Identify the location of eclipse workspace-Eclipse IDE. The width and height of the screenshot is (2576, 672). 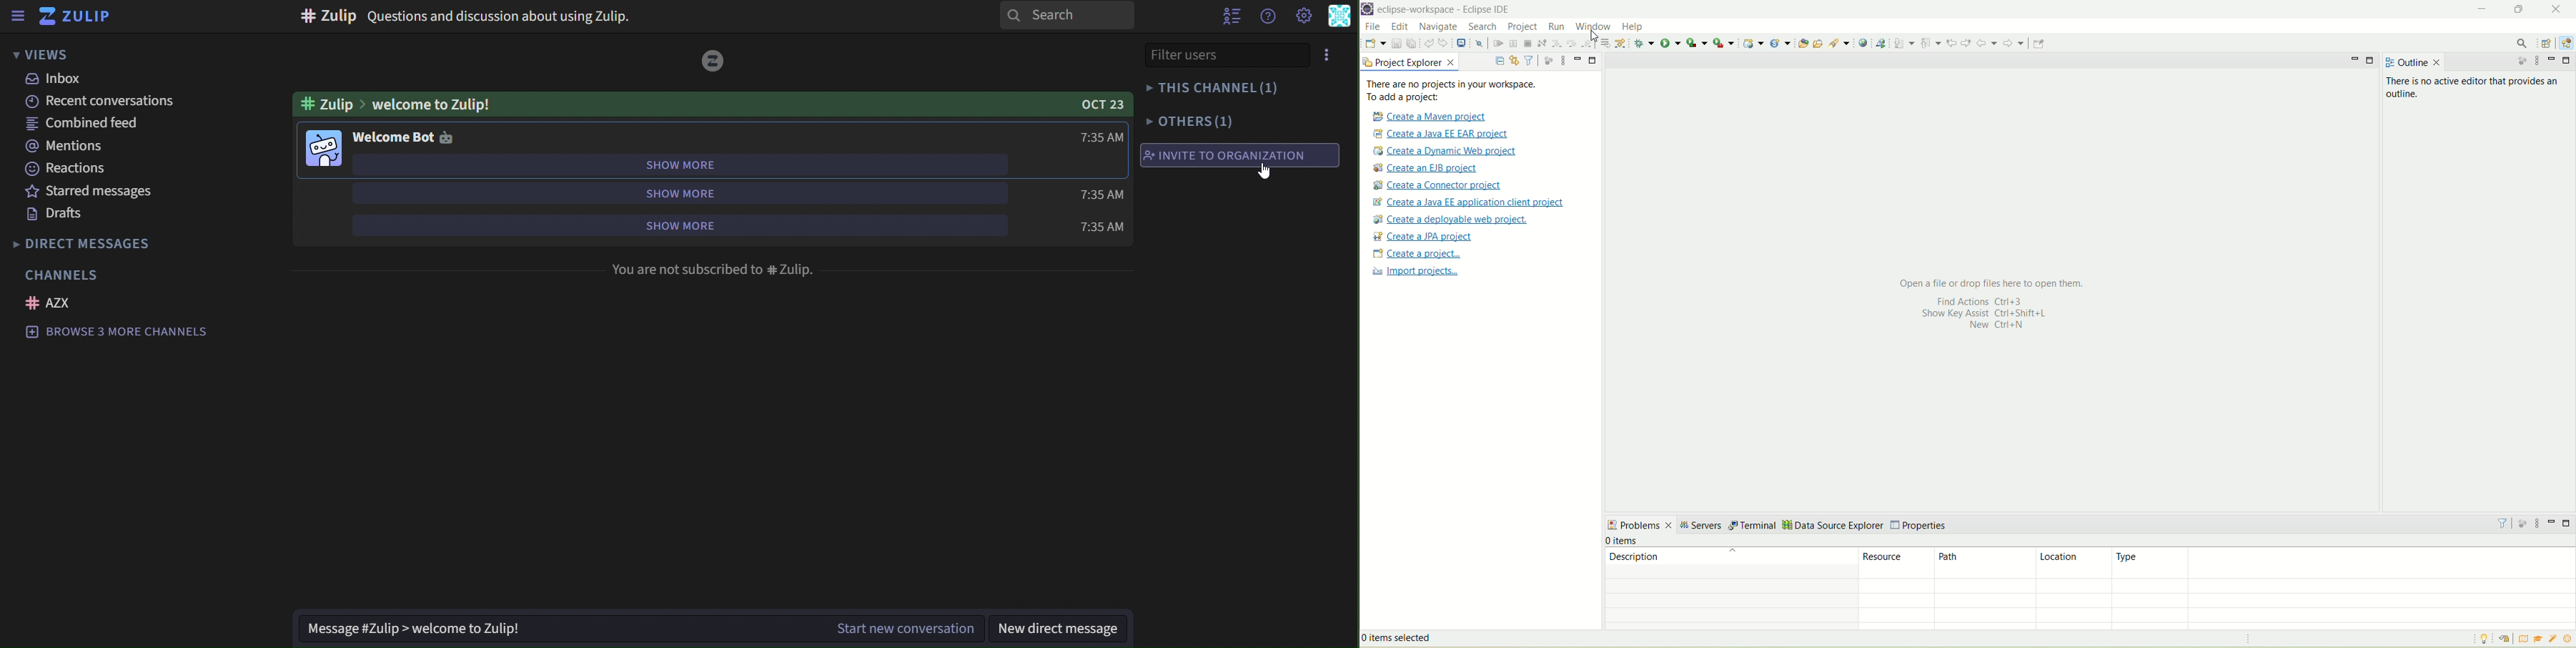
(1448, 11).